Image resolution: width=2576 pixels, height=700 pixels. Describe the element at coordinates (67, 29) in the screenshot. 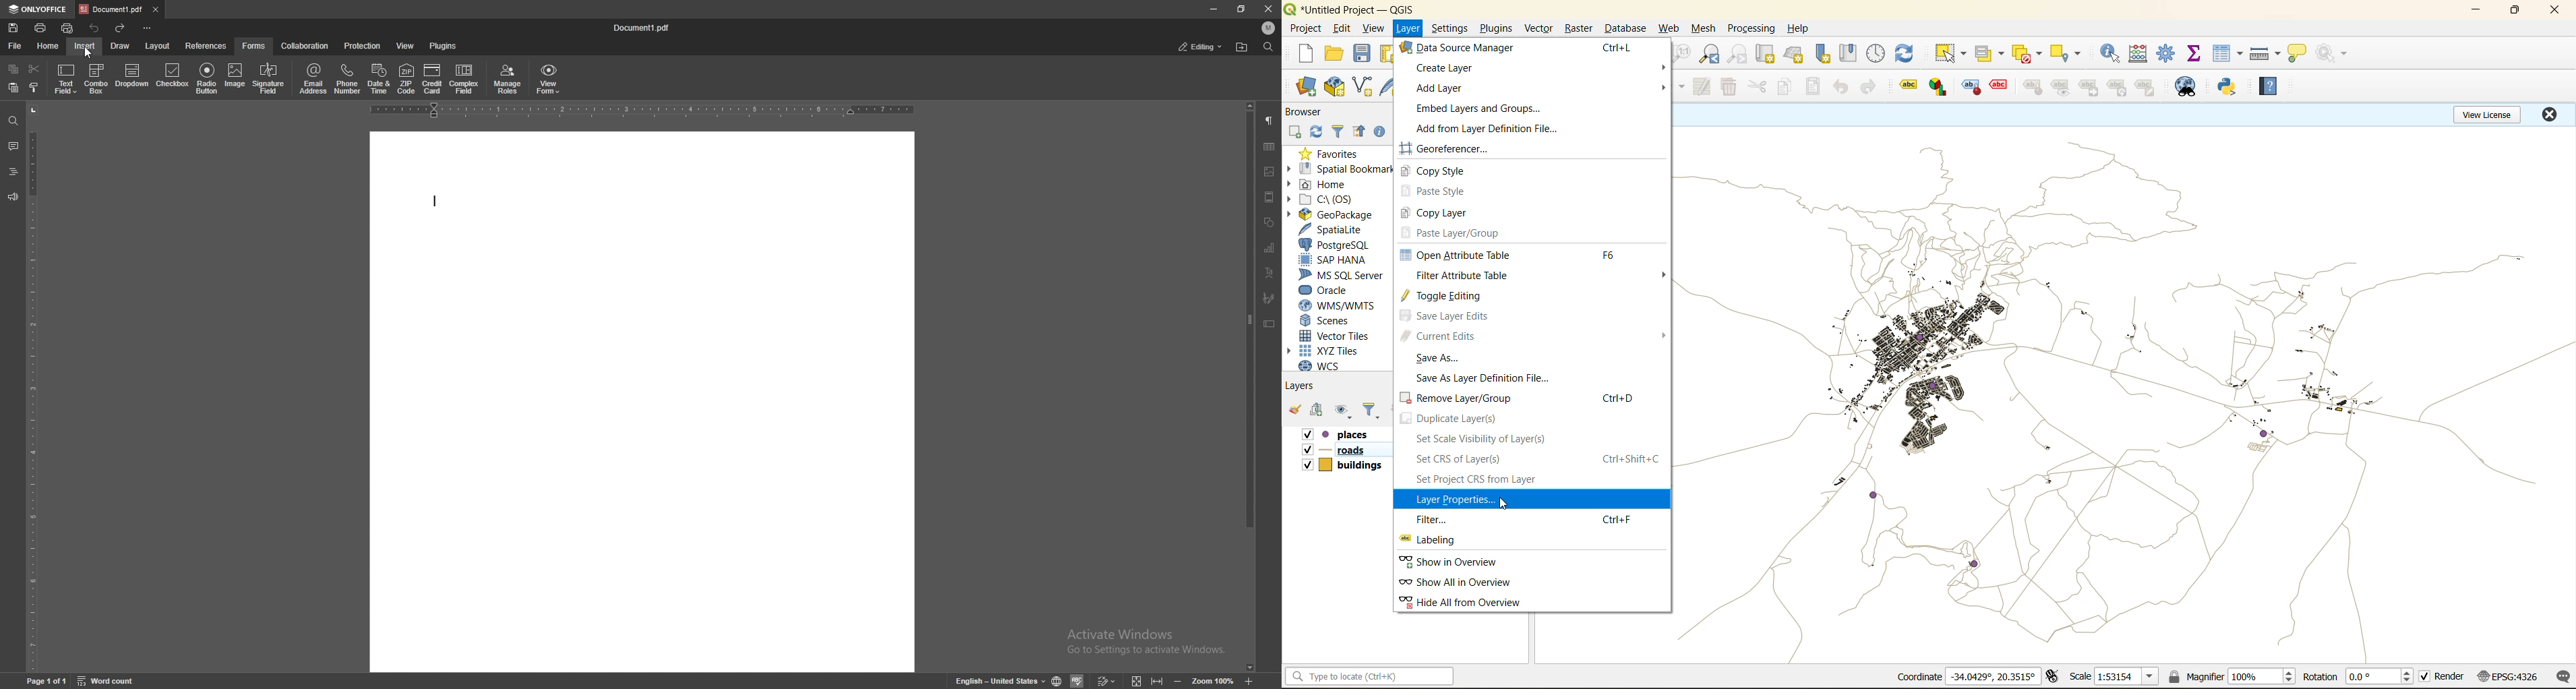

I see `quick print` at that location.